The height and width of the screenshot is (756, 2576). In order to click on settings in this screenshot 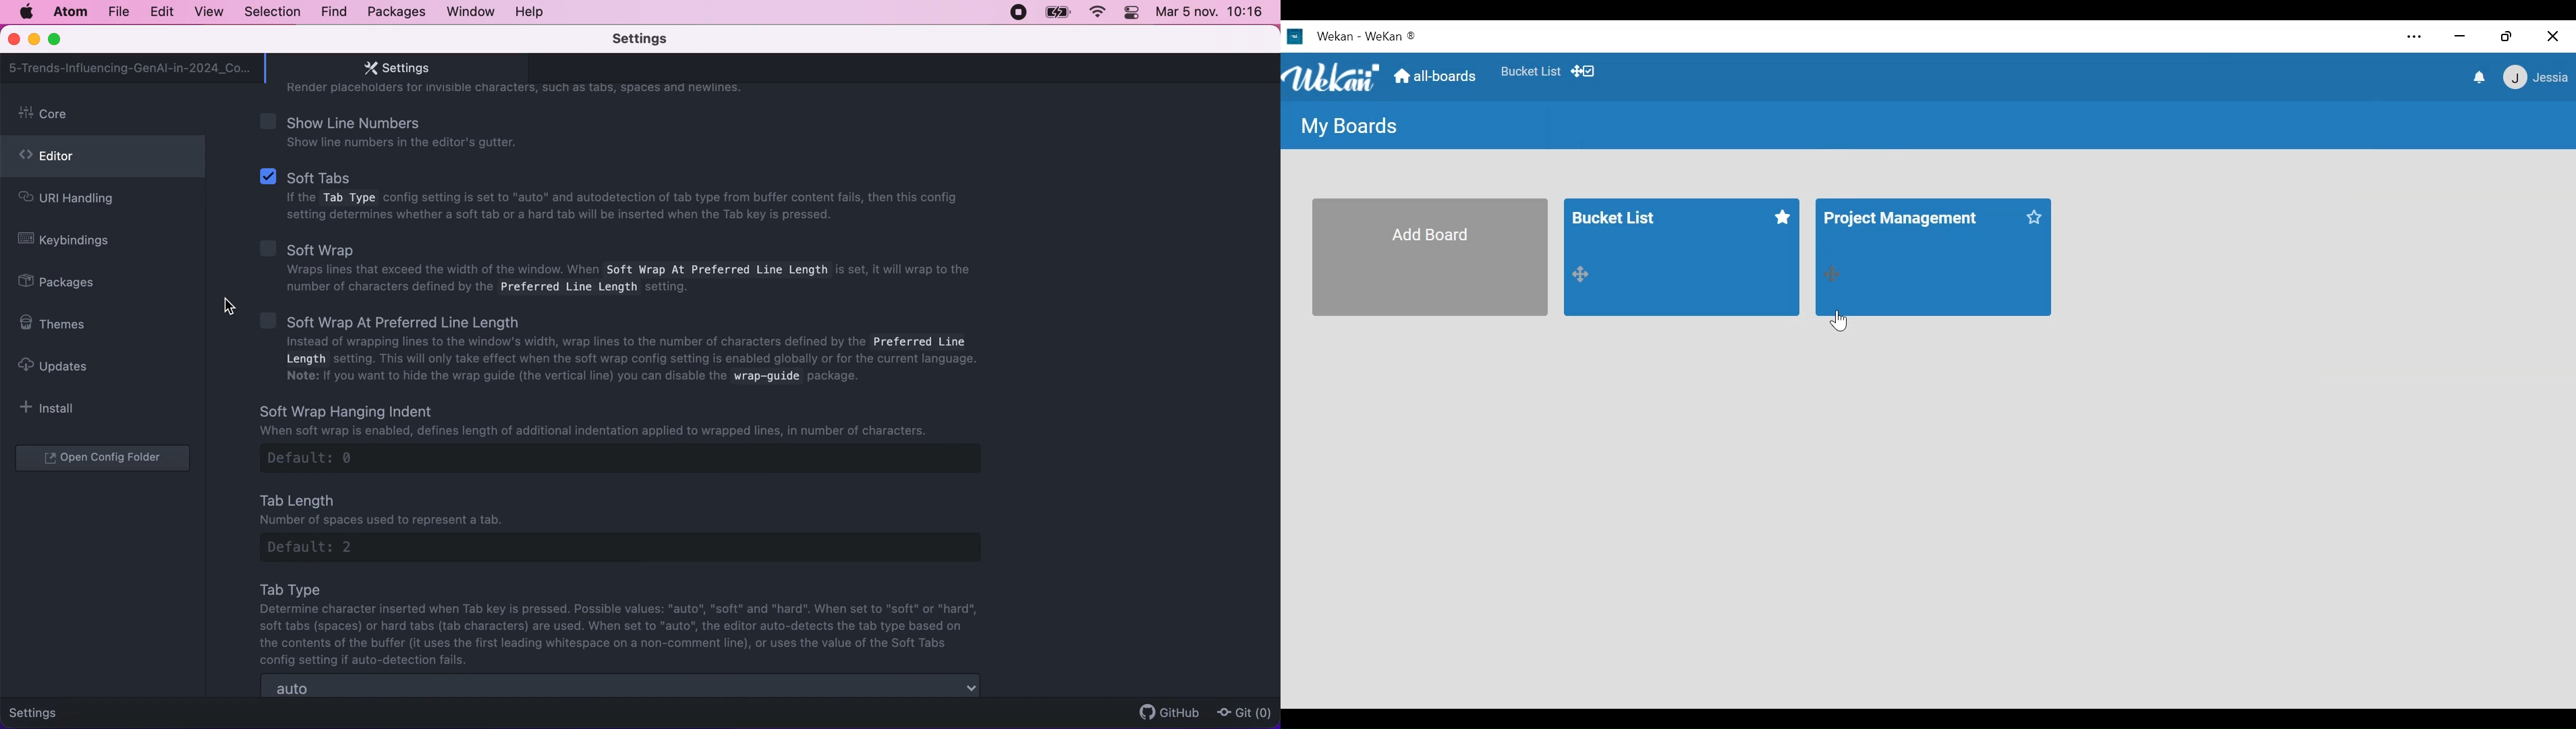, I will do `click(655, 40)`.